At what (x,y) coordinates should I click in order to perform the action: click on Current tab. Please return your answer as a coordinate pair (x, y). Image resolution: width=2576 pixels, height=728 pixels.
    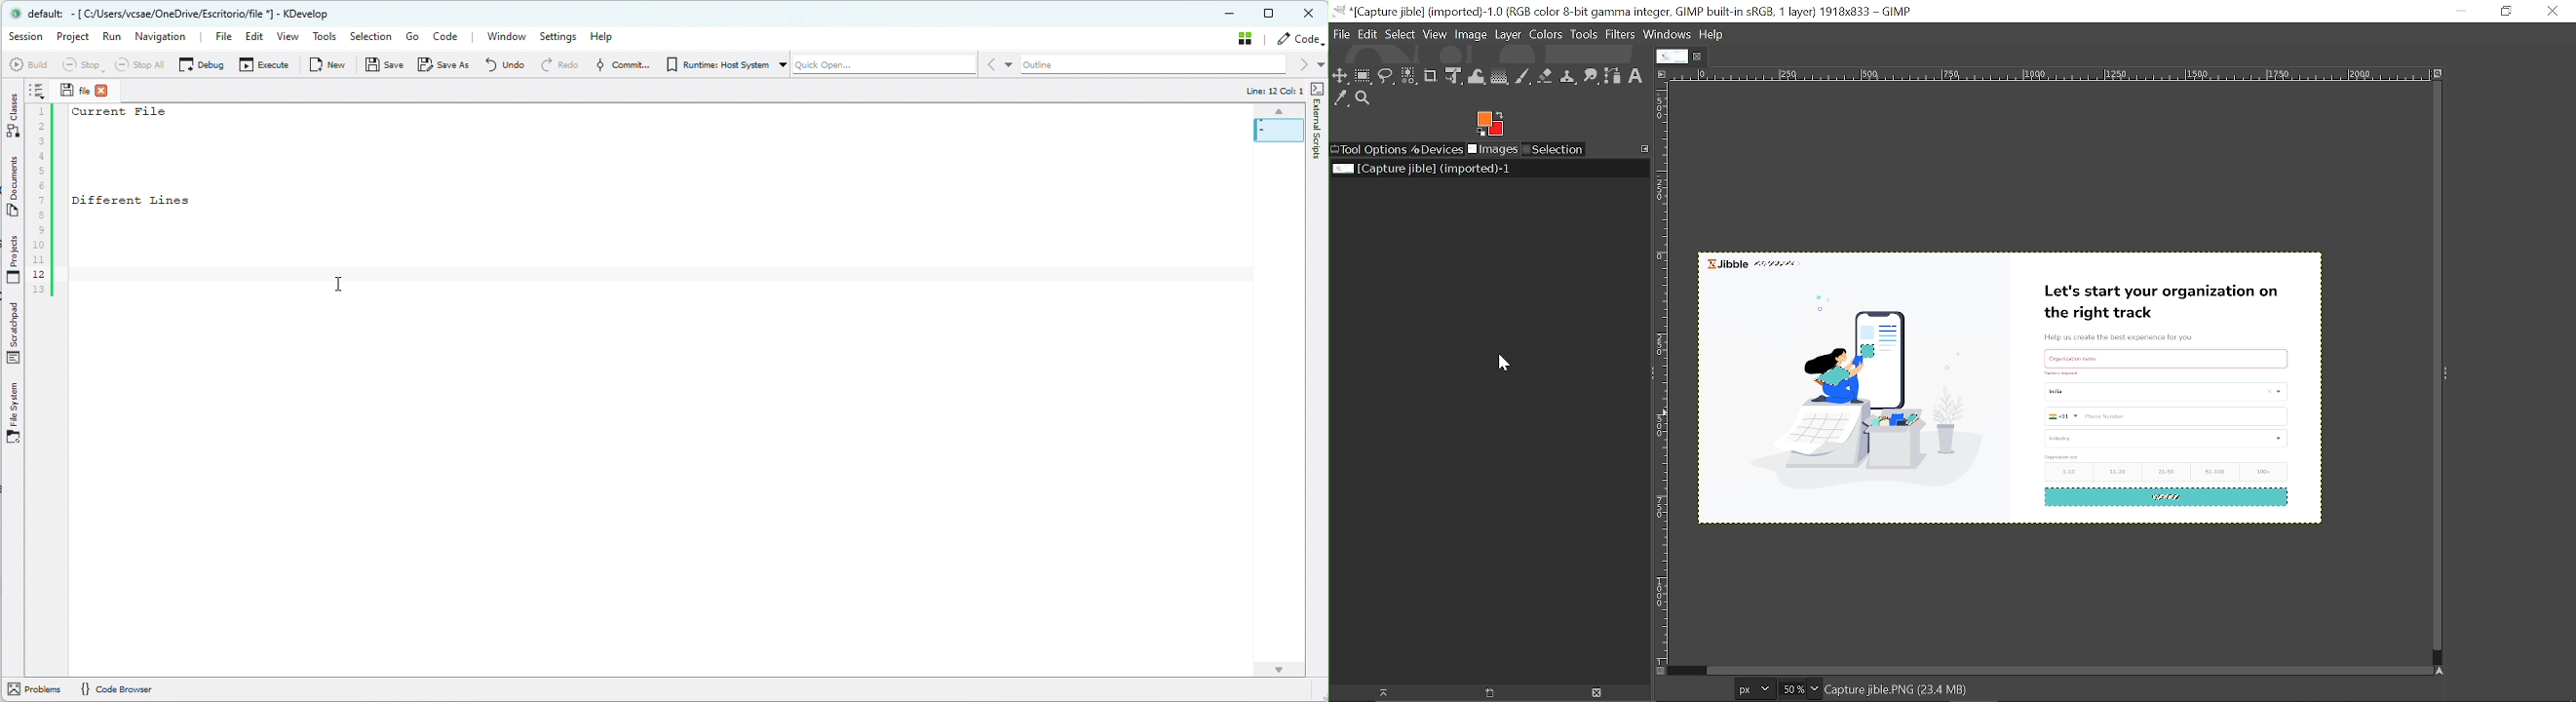
    Looking at the image, I should click on (1672, 57).